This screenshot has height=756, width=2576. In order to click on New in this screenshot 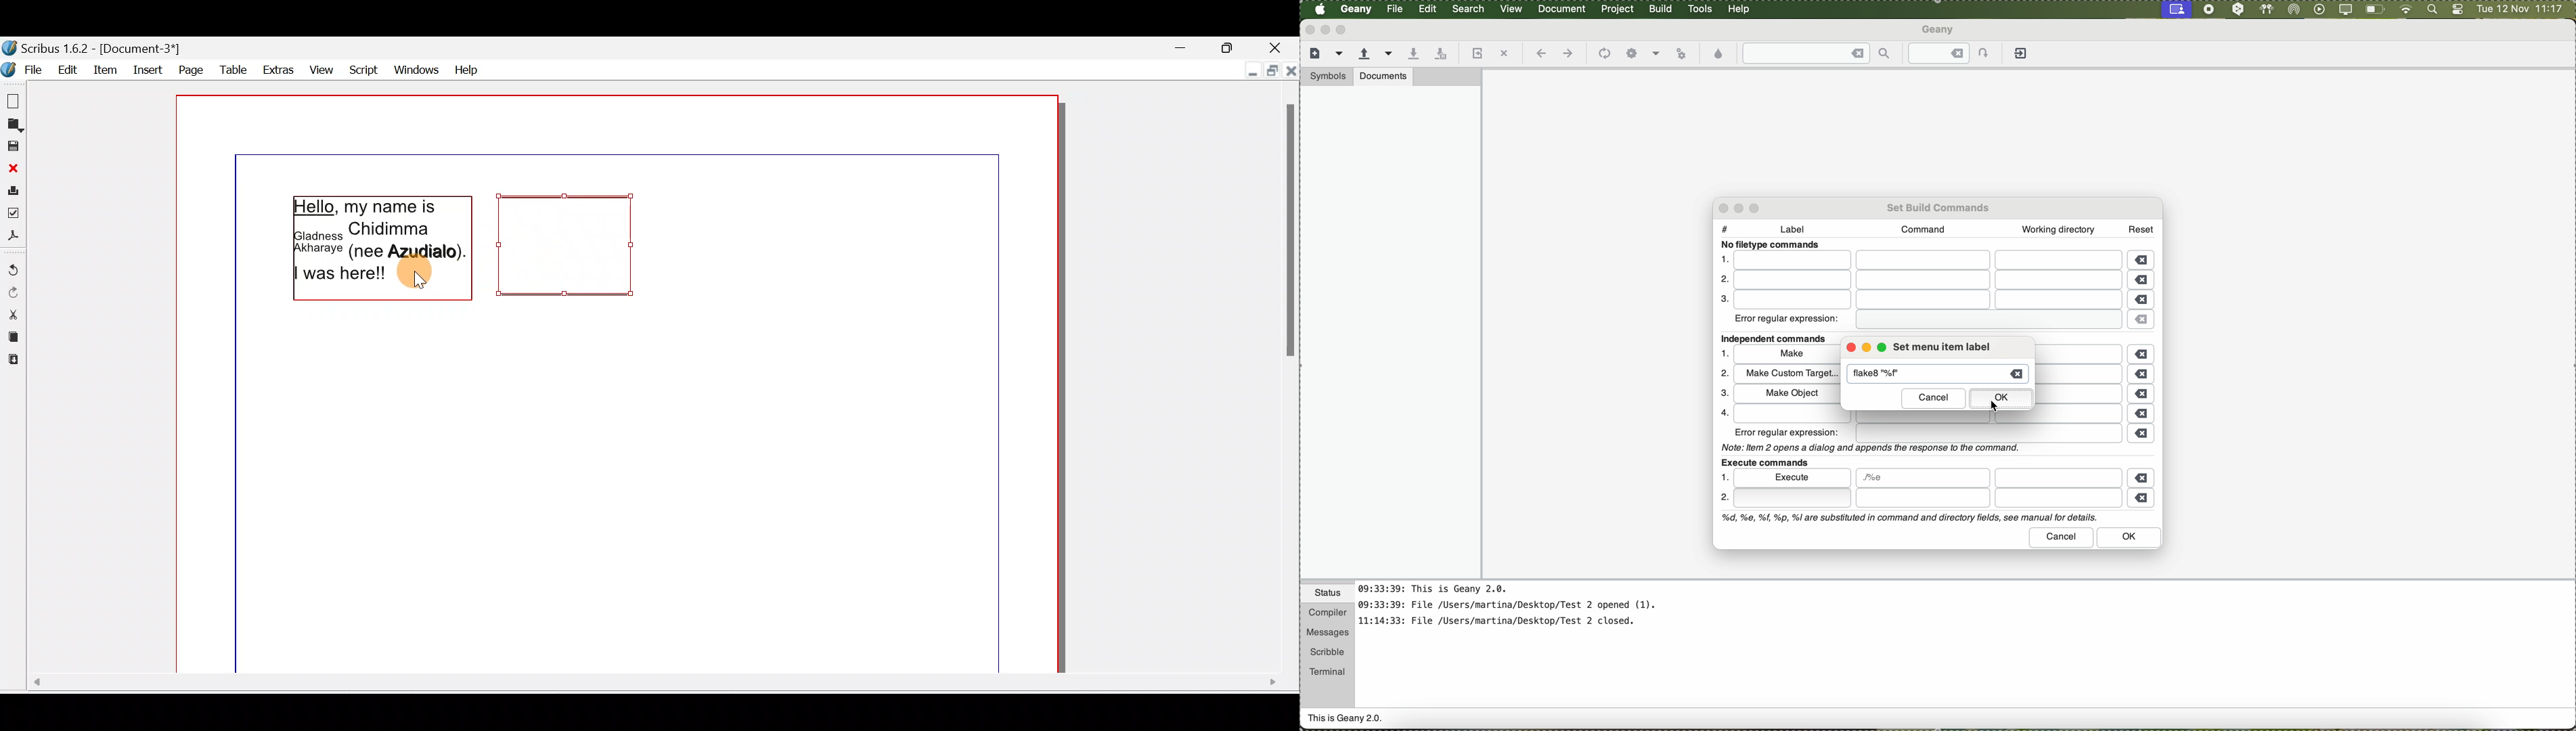, I will do `click(15, 100)`.